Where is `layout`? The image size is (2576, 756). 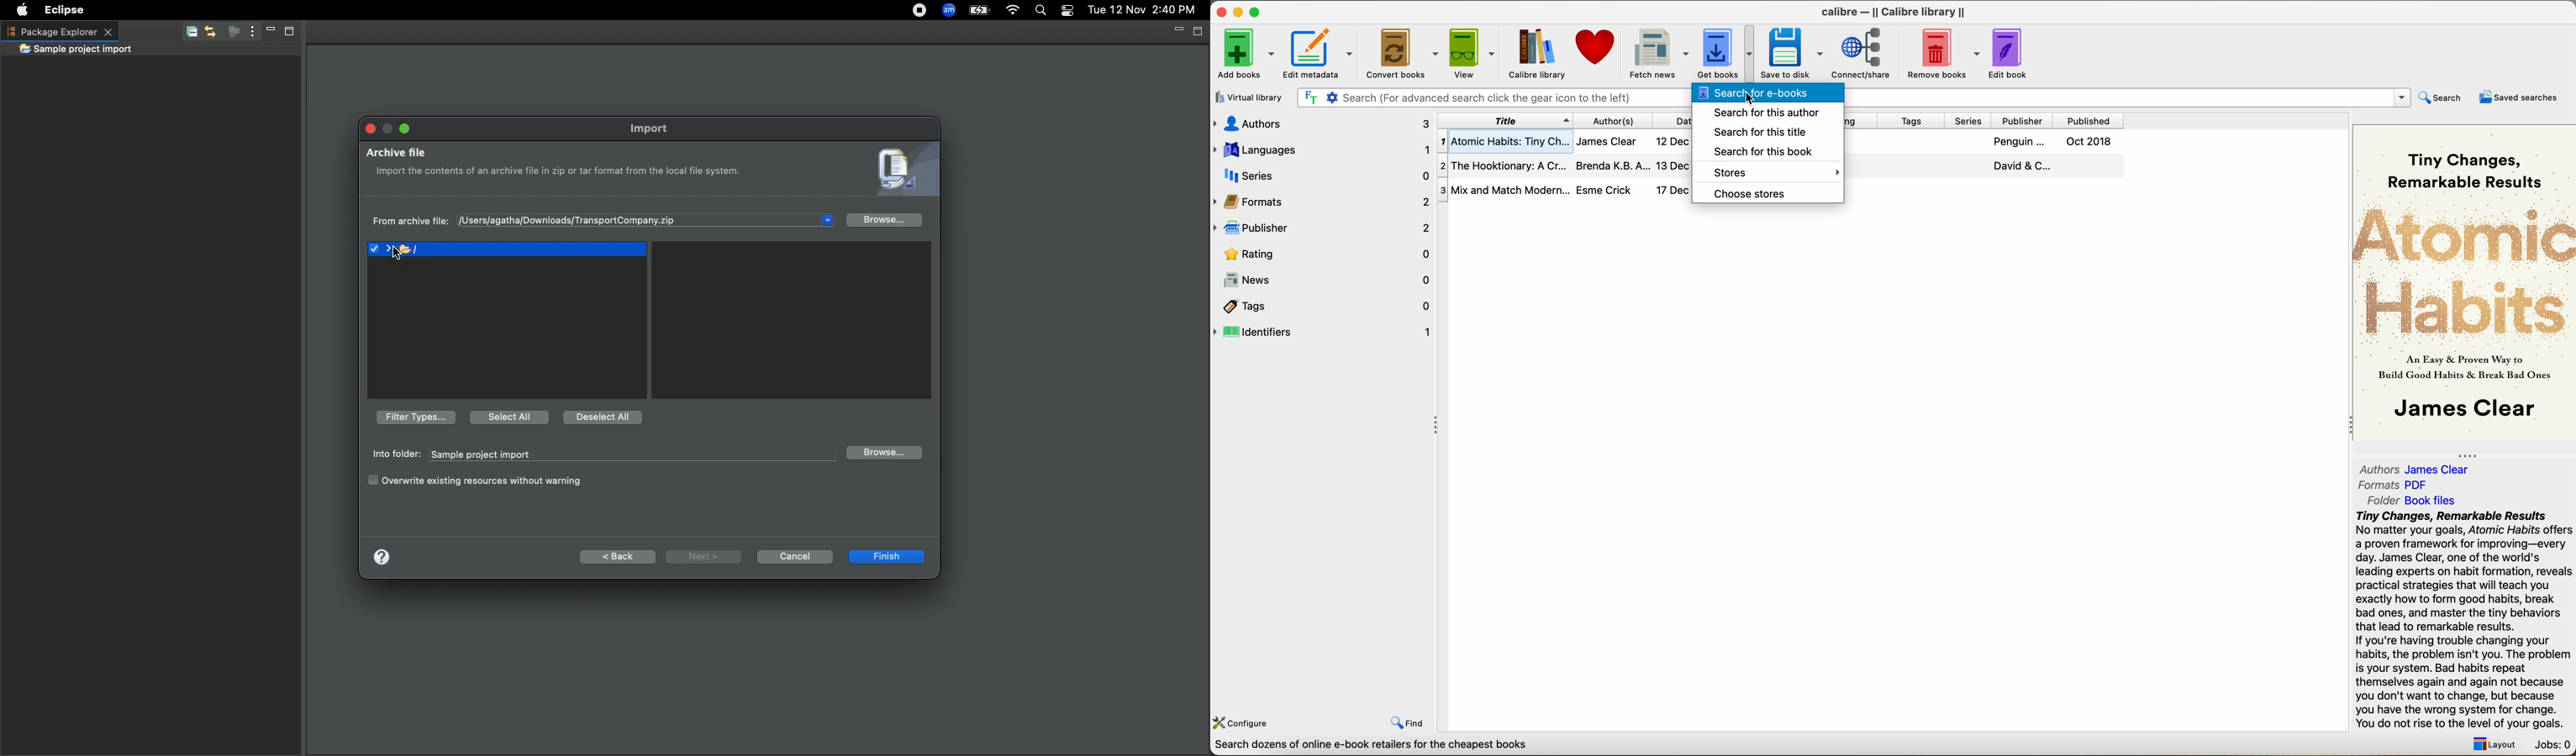
layout is located at coordinates (2492, 743).